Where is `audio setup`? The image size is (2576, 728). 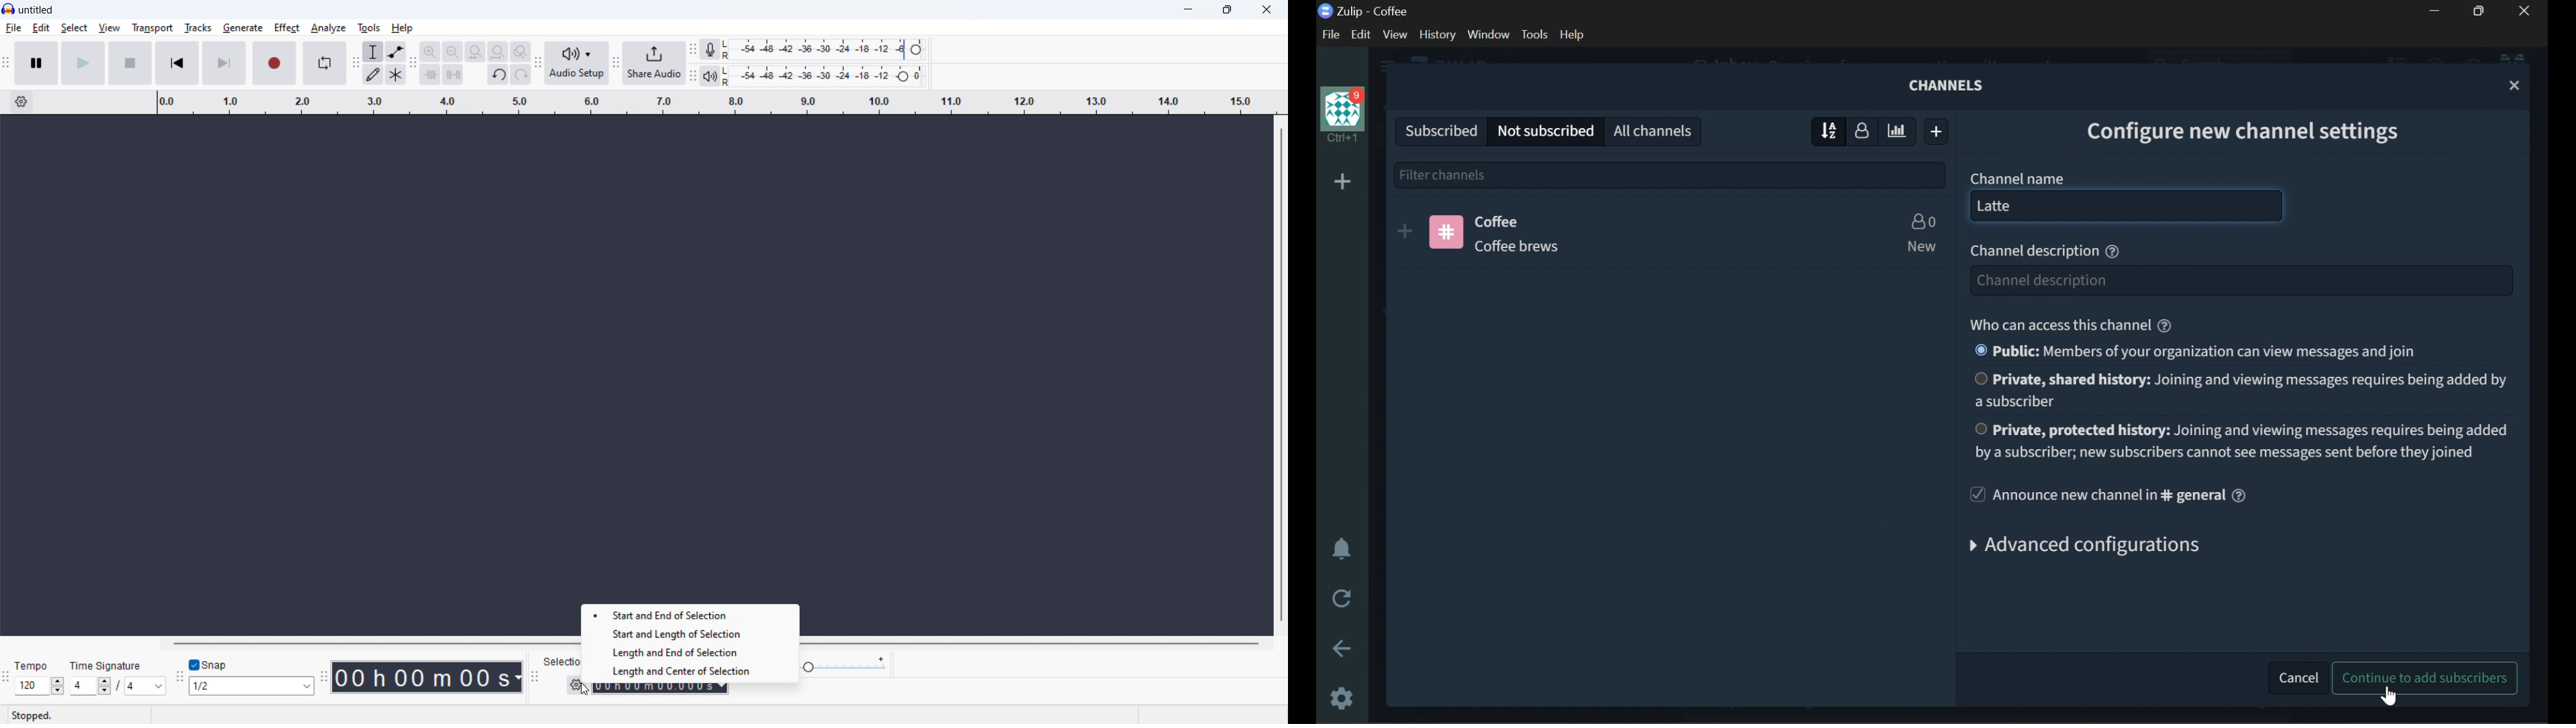
audio setup is located at coordinates (576, 63).